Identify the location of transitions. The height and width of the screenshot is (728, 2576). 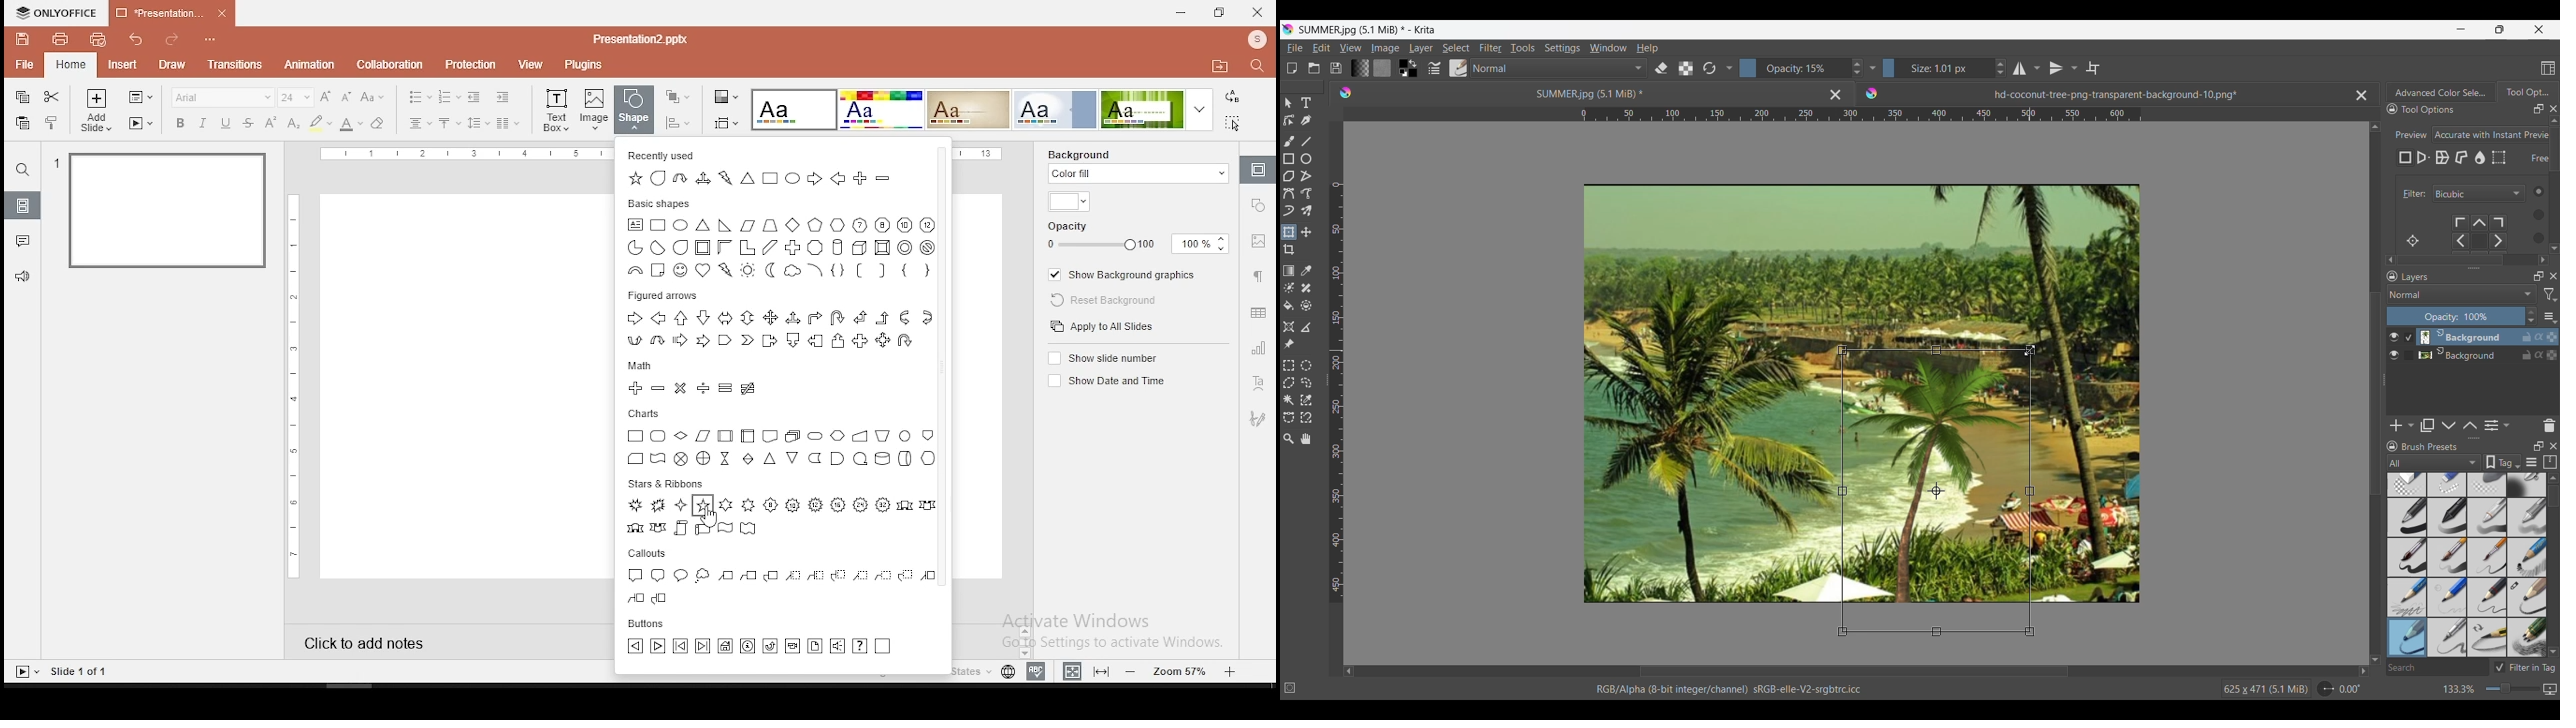
(235, 67).